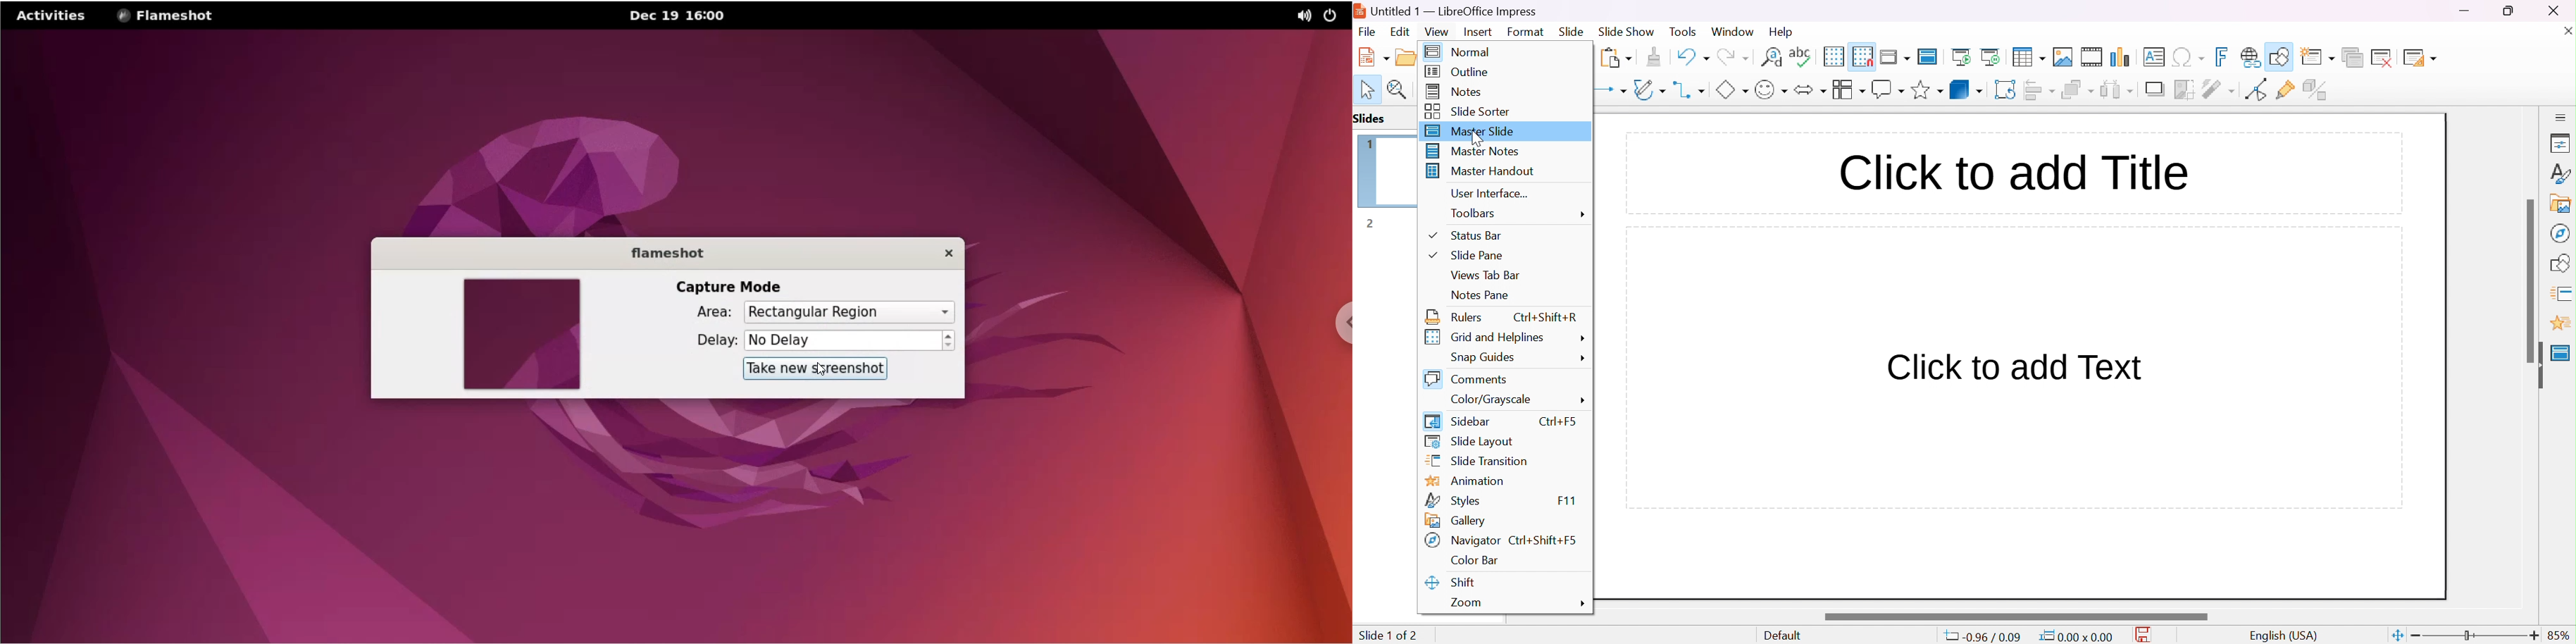  I want to click on animation, so click(1465, 482).